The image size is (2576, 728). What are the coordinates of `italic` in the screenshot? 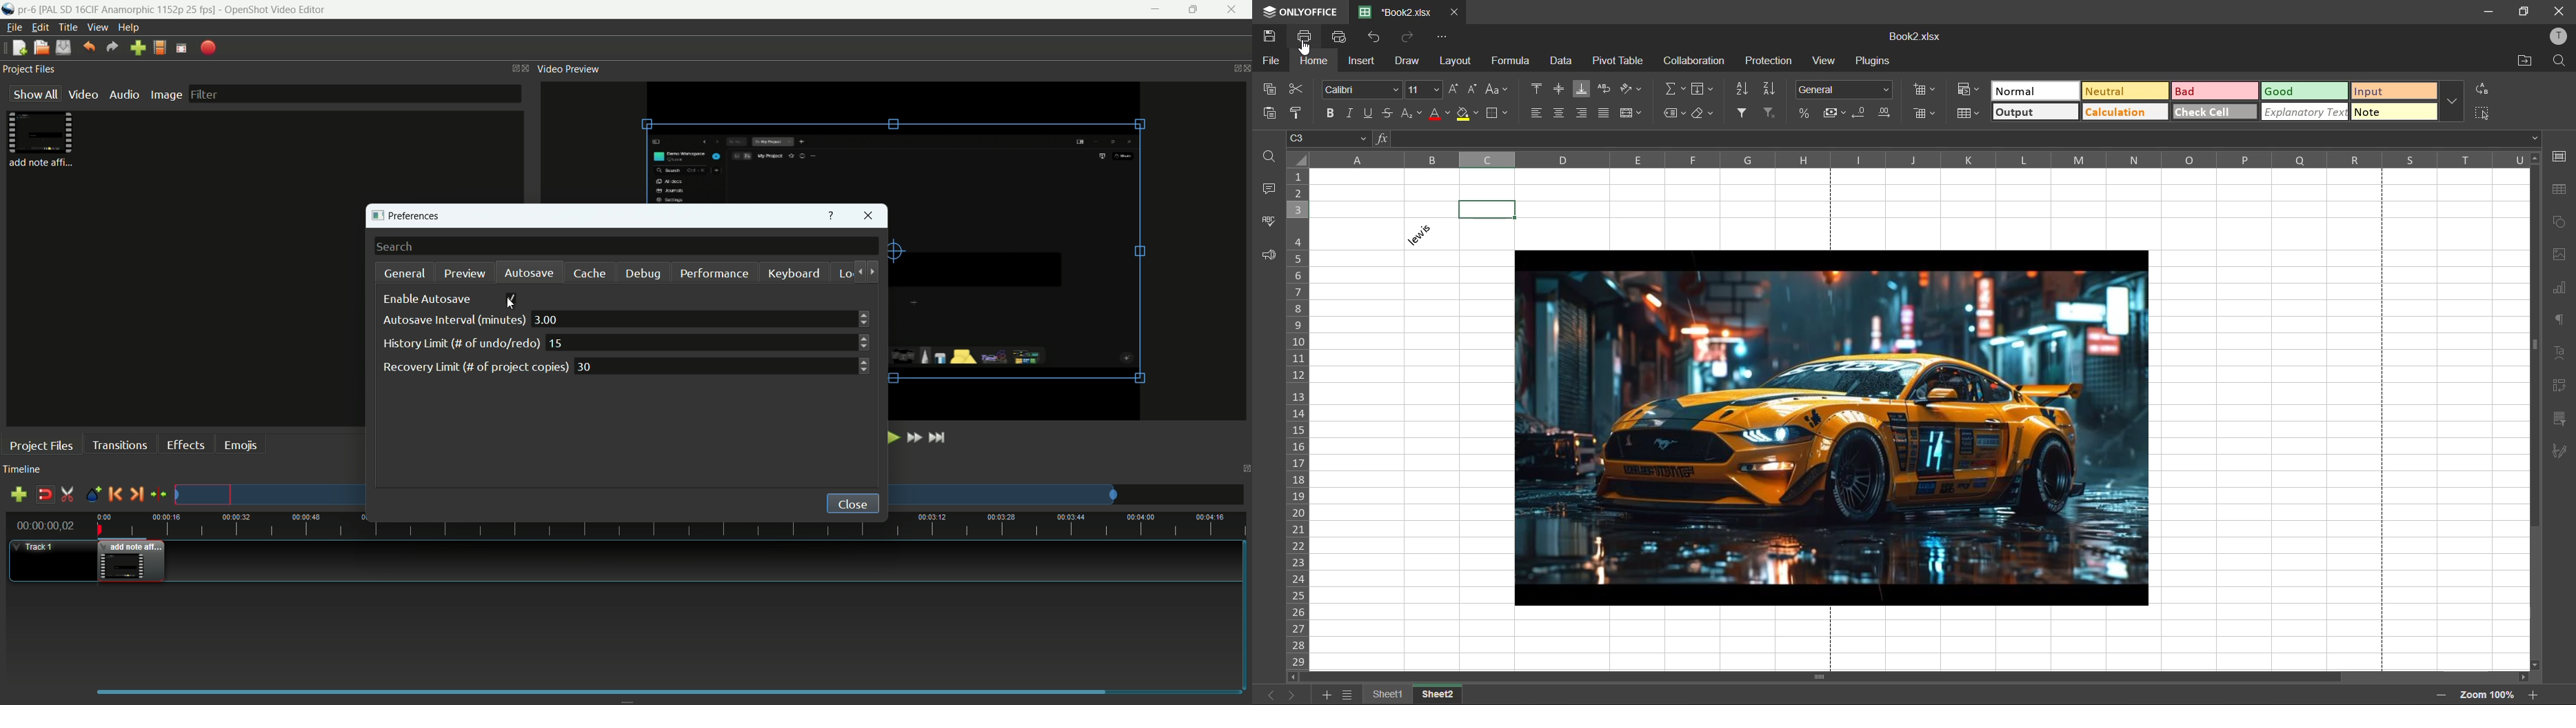 It's located at (1351, 112).